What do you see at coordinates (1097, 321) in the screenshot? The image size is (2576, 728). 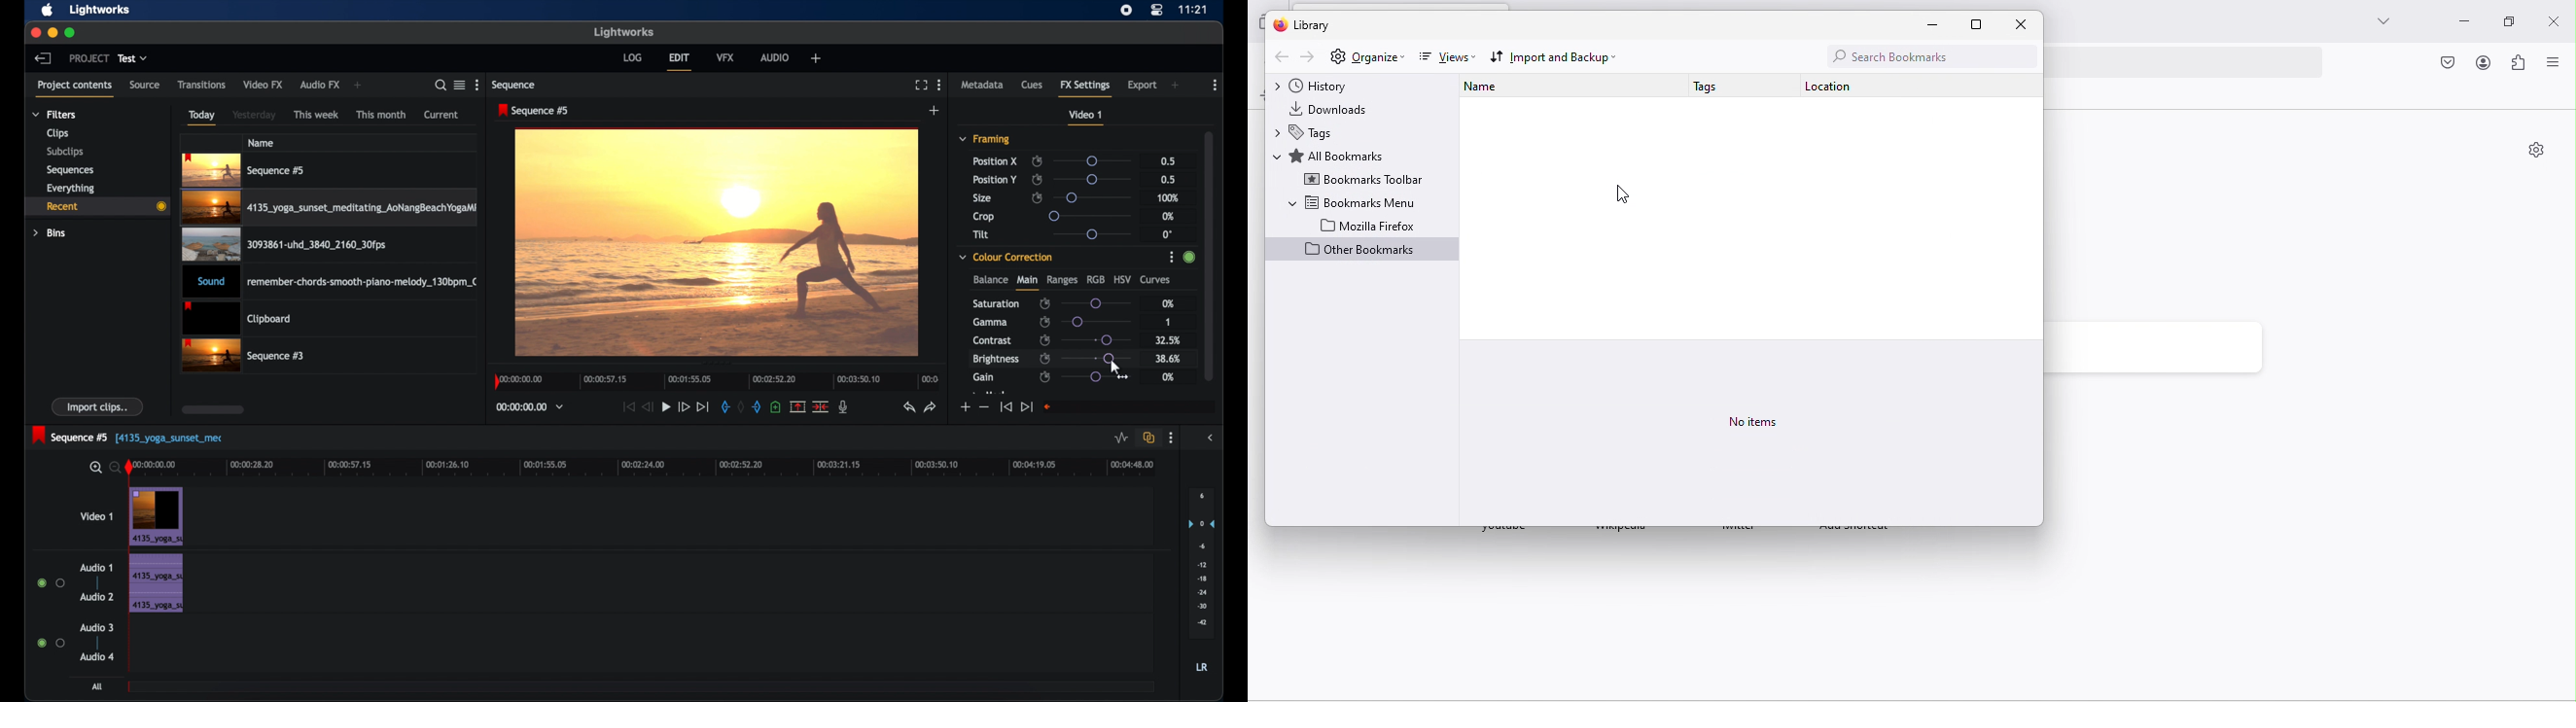 I see `slider` at bounding box center [1097, 321].